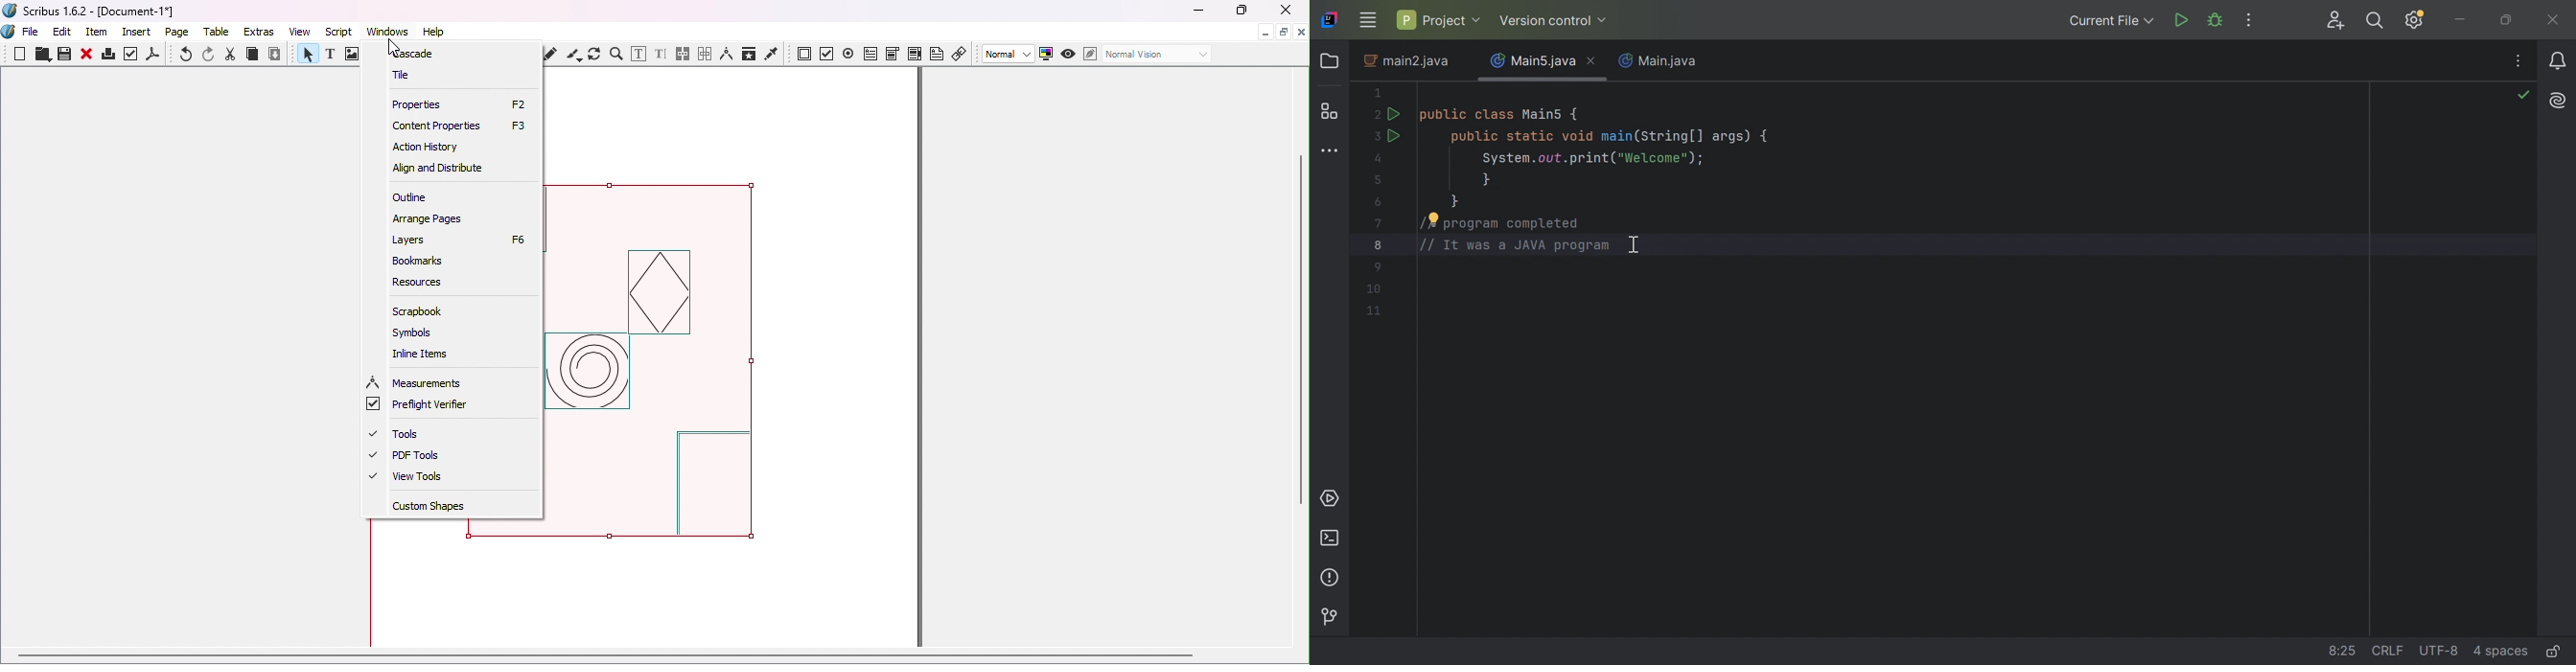  I want to click on Insert, so click(139, 30).